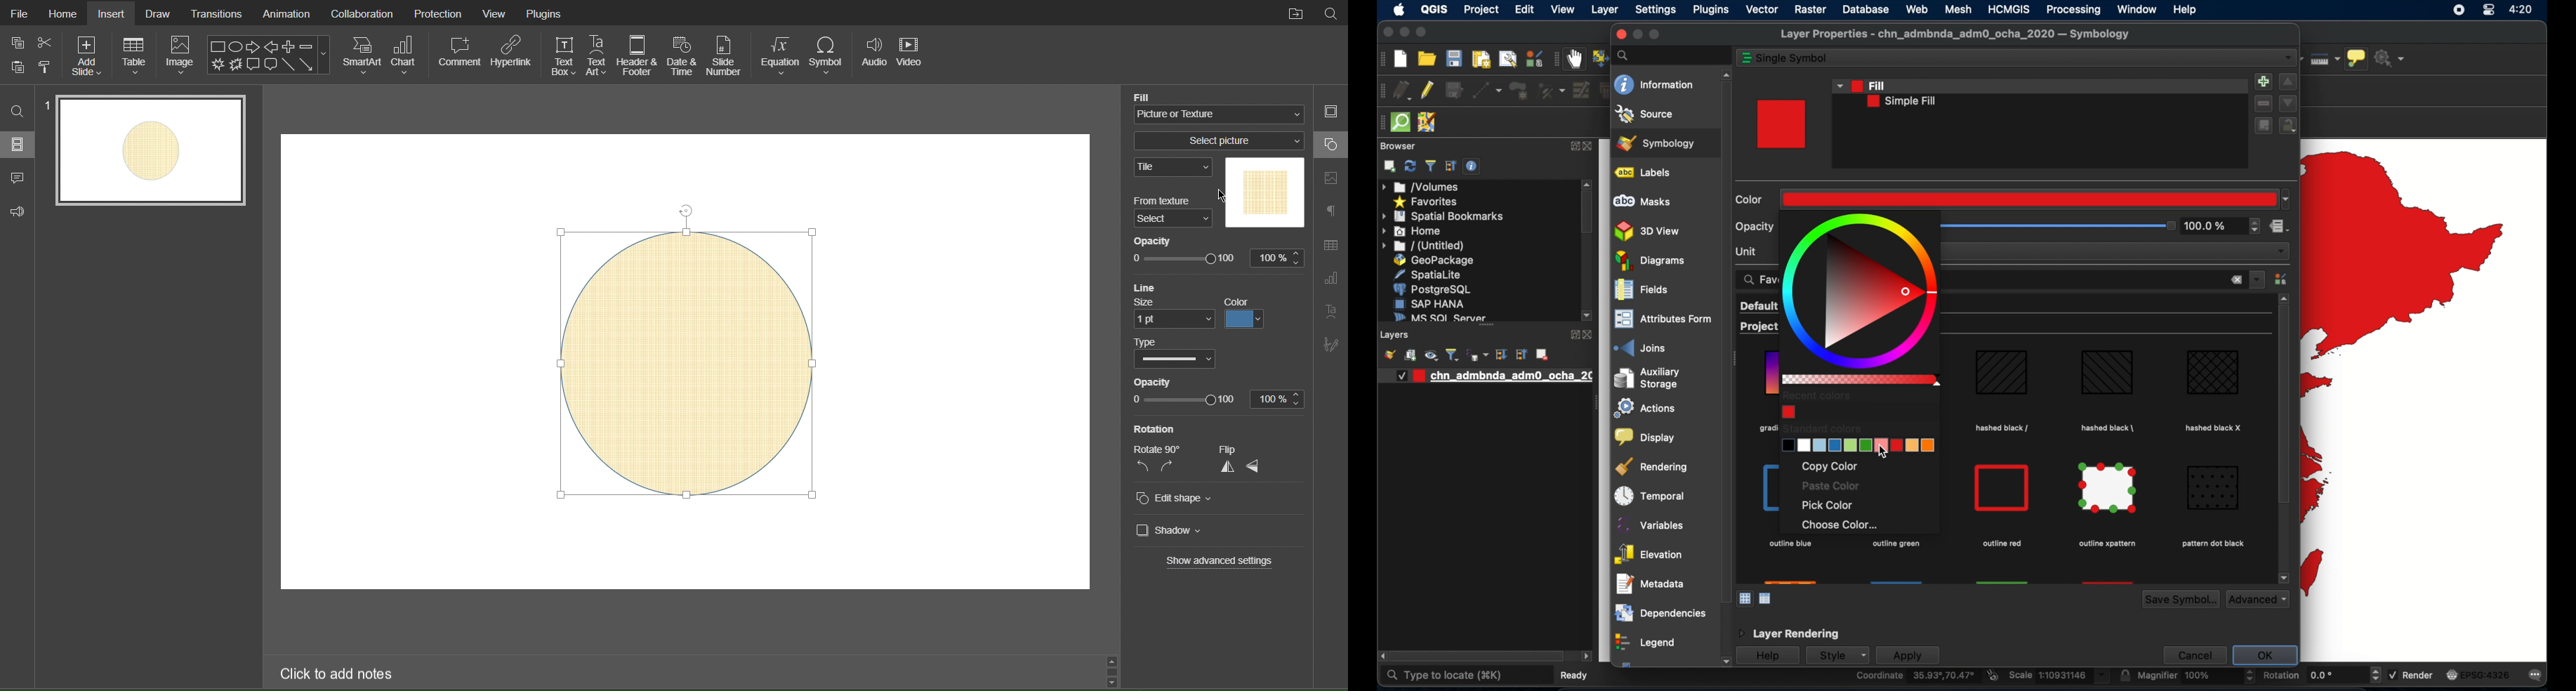  I want to click on modify attributes, so click(1580, 90).